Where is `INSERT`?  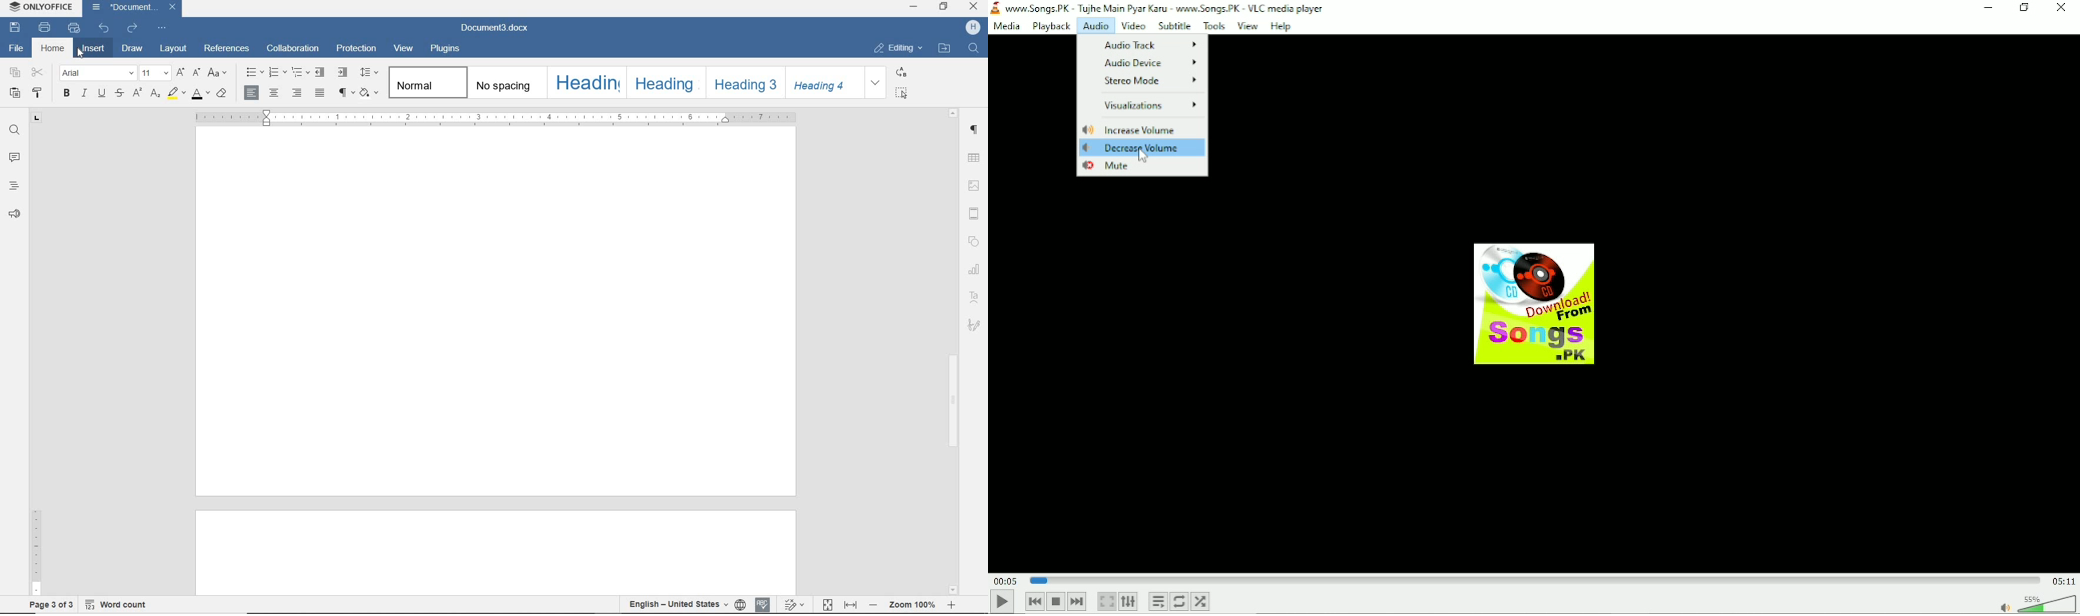 INSERT is located at coordinates (94, 50).